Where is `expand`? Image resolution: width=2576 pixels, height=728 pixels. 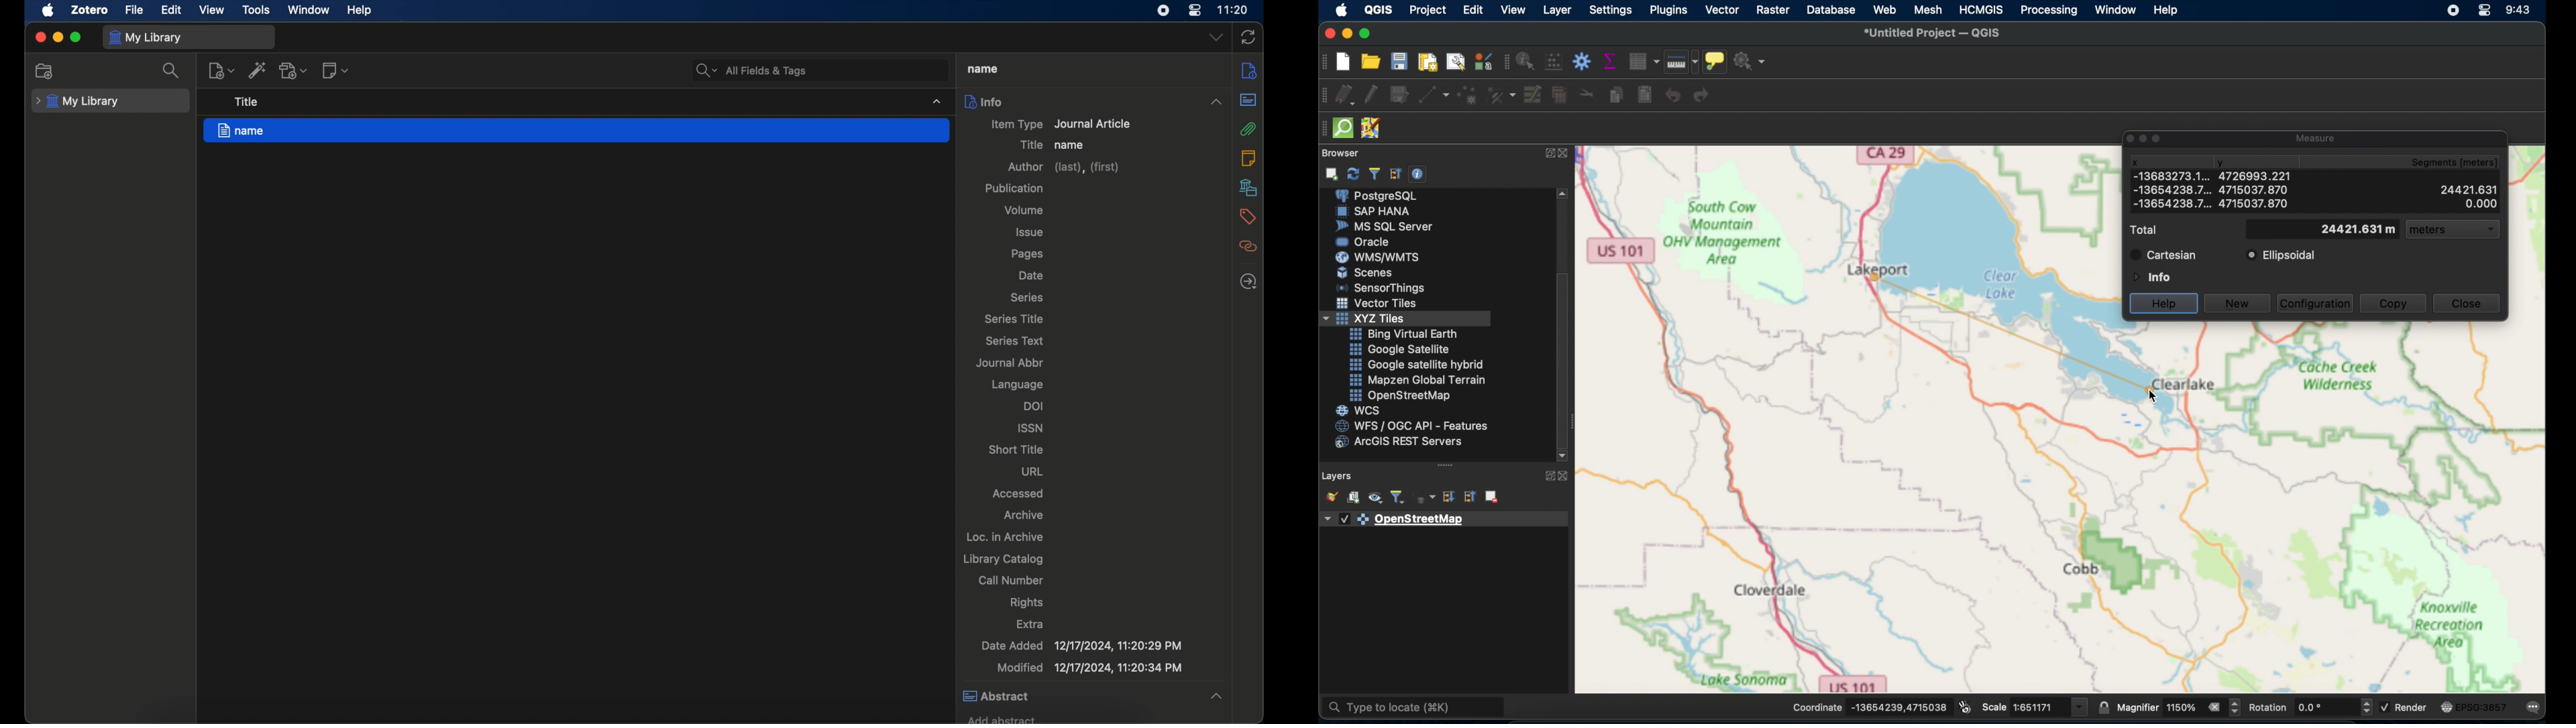 expand is located at coordinates (1547, 475).